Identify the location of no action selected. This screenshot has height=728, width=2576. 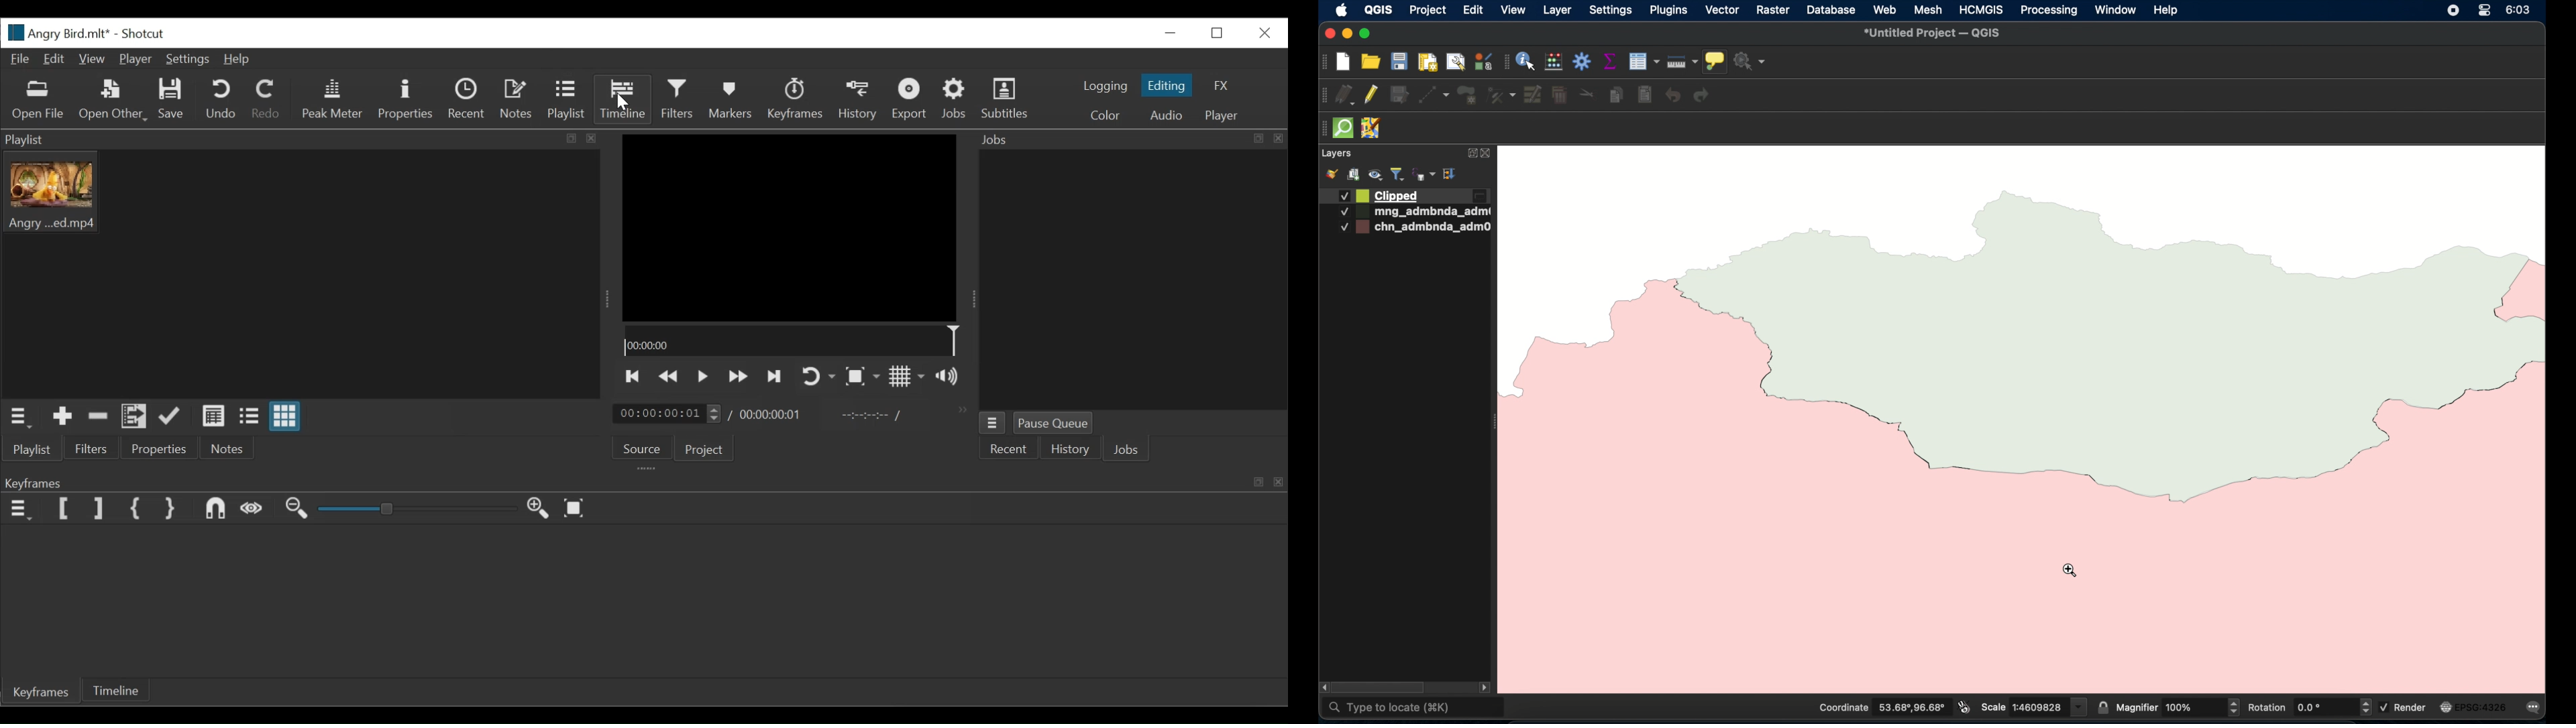
(1750, 61).